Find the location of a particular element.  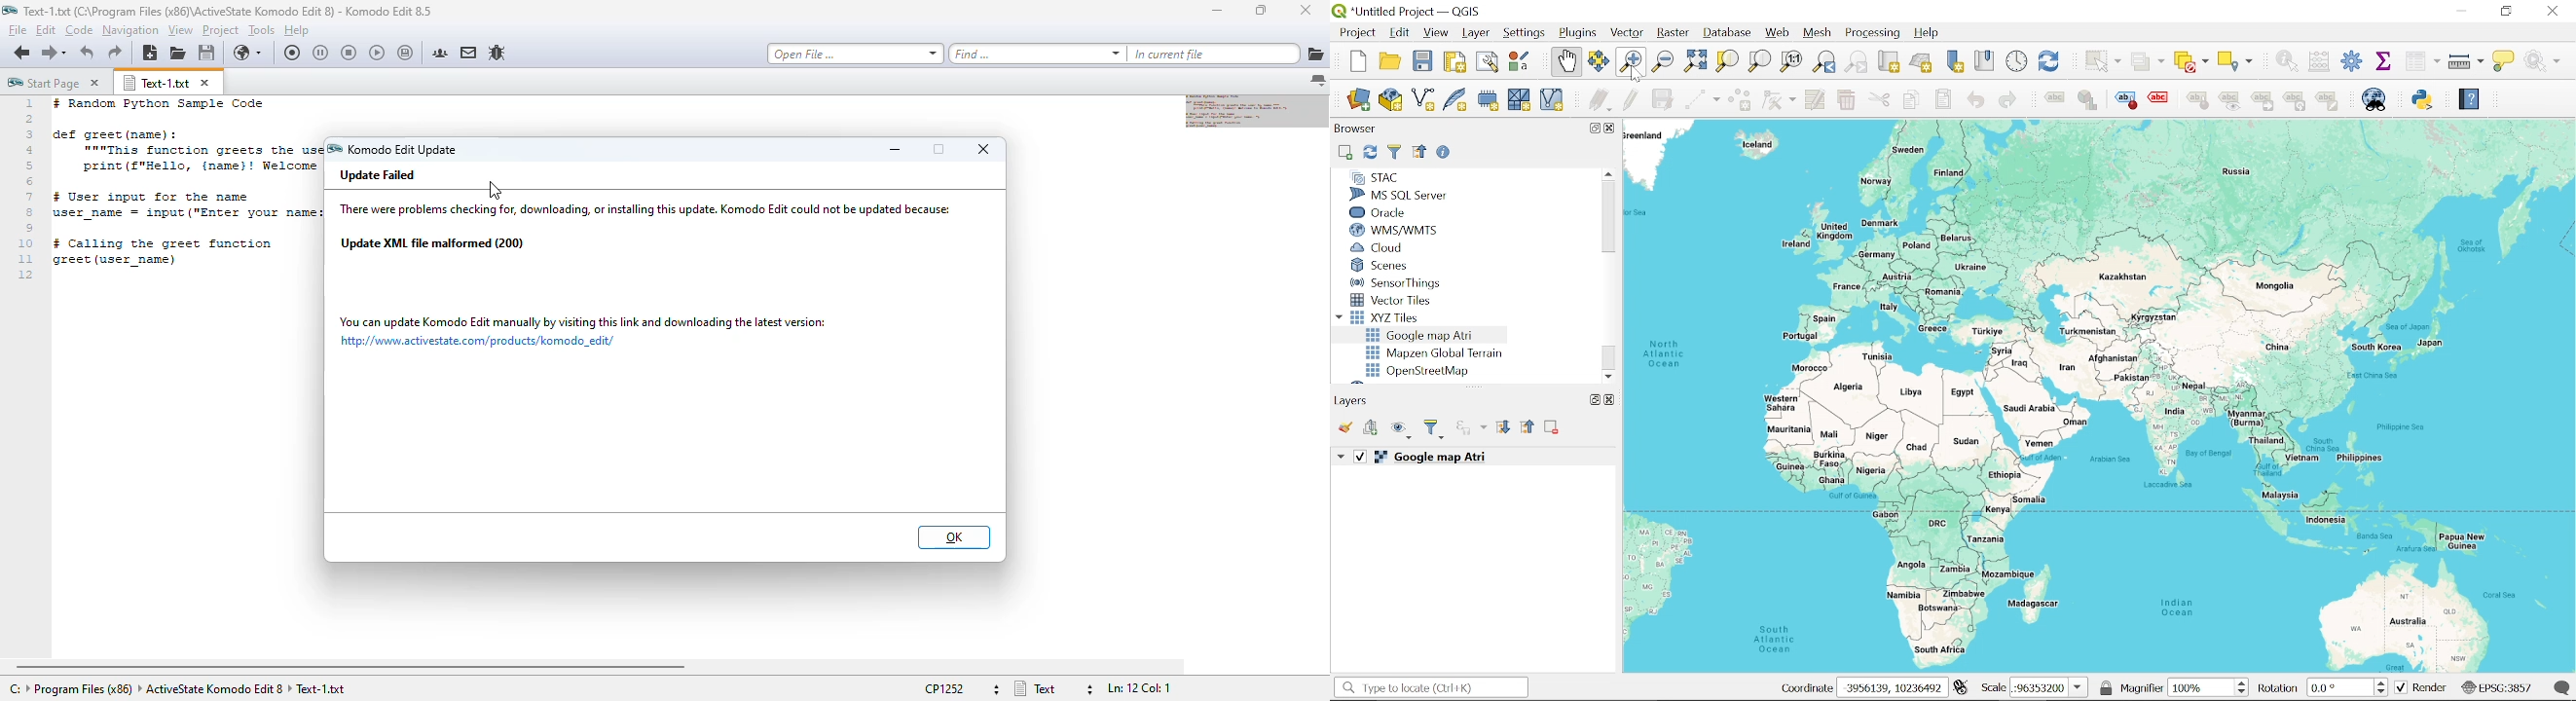

Browser is located at coordinates (1355, 130).